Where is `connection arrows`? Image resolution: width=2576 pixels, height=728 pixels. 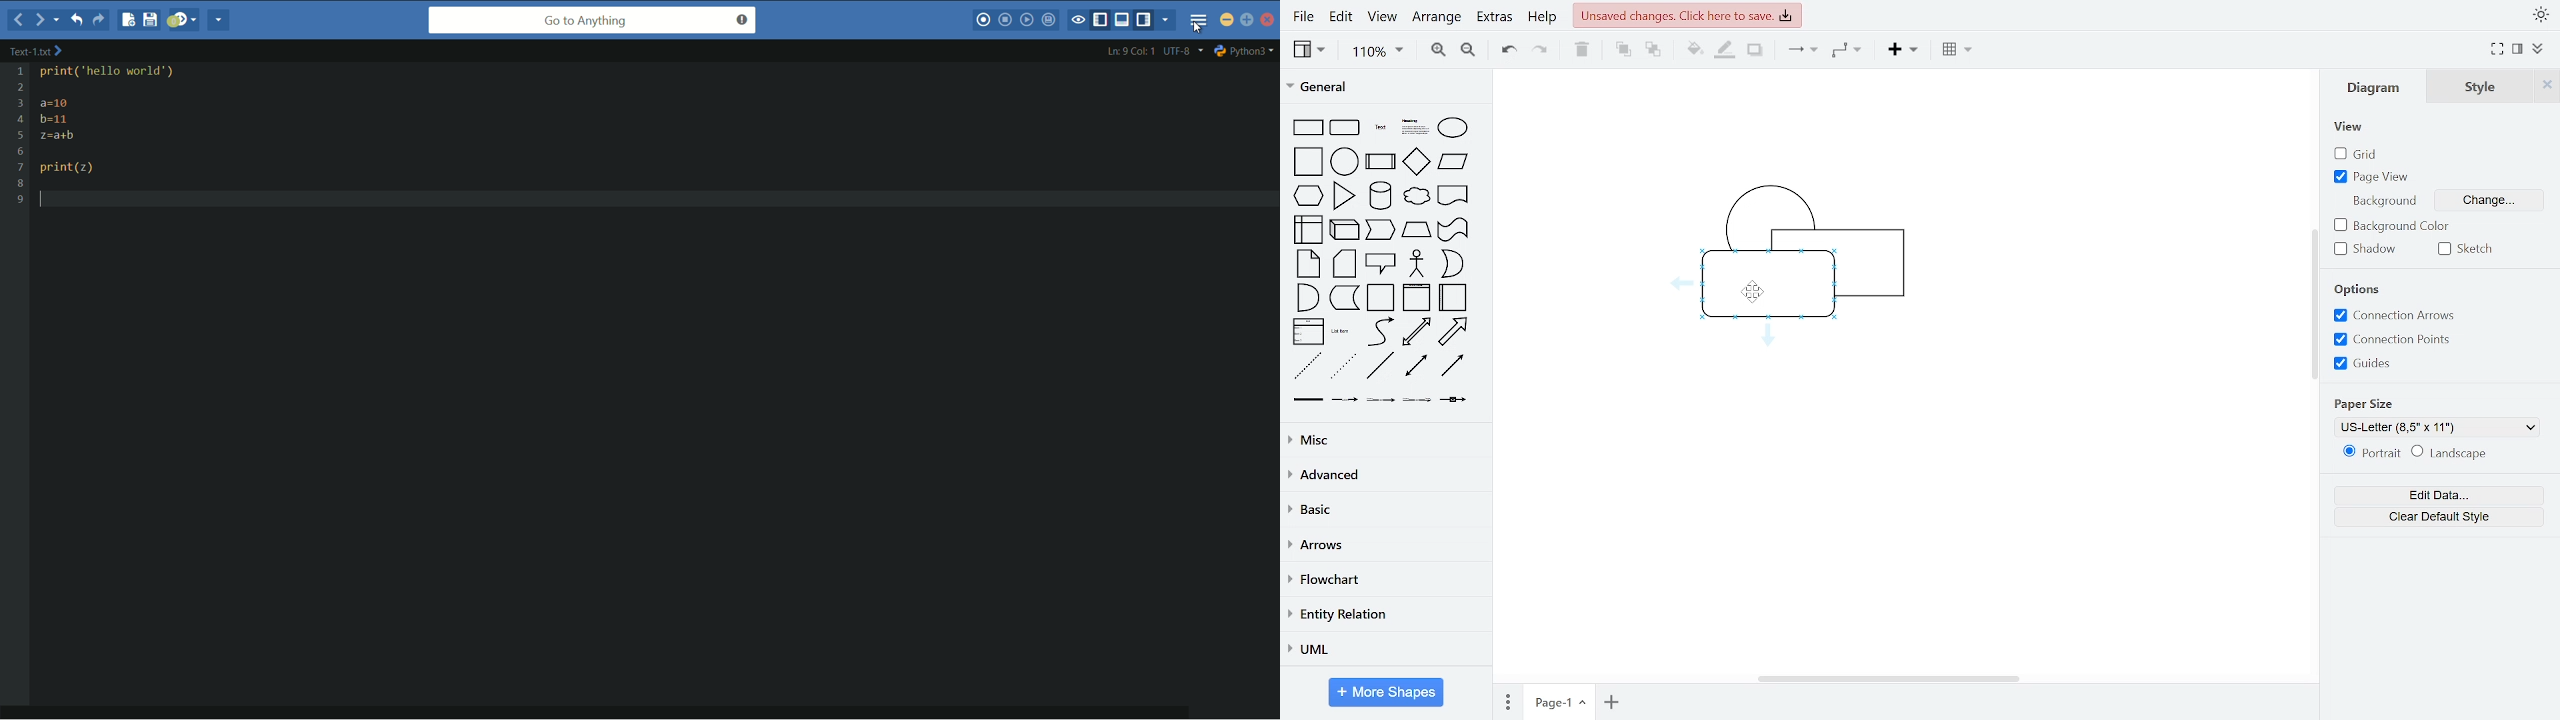
connection arrows is located at coordinates (2394, 317).